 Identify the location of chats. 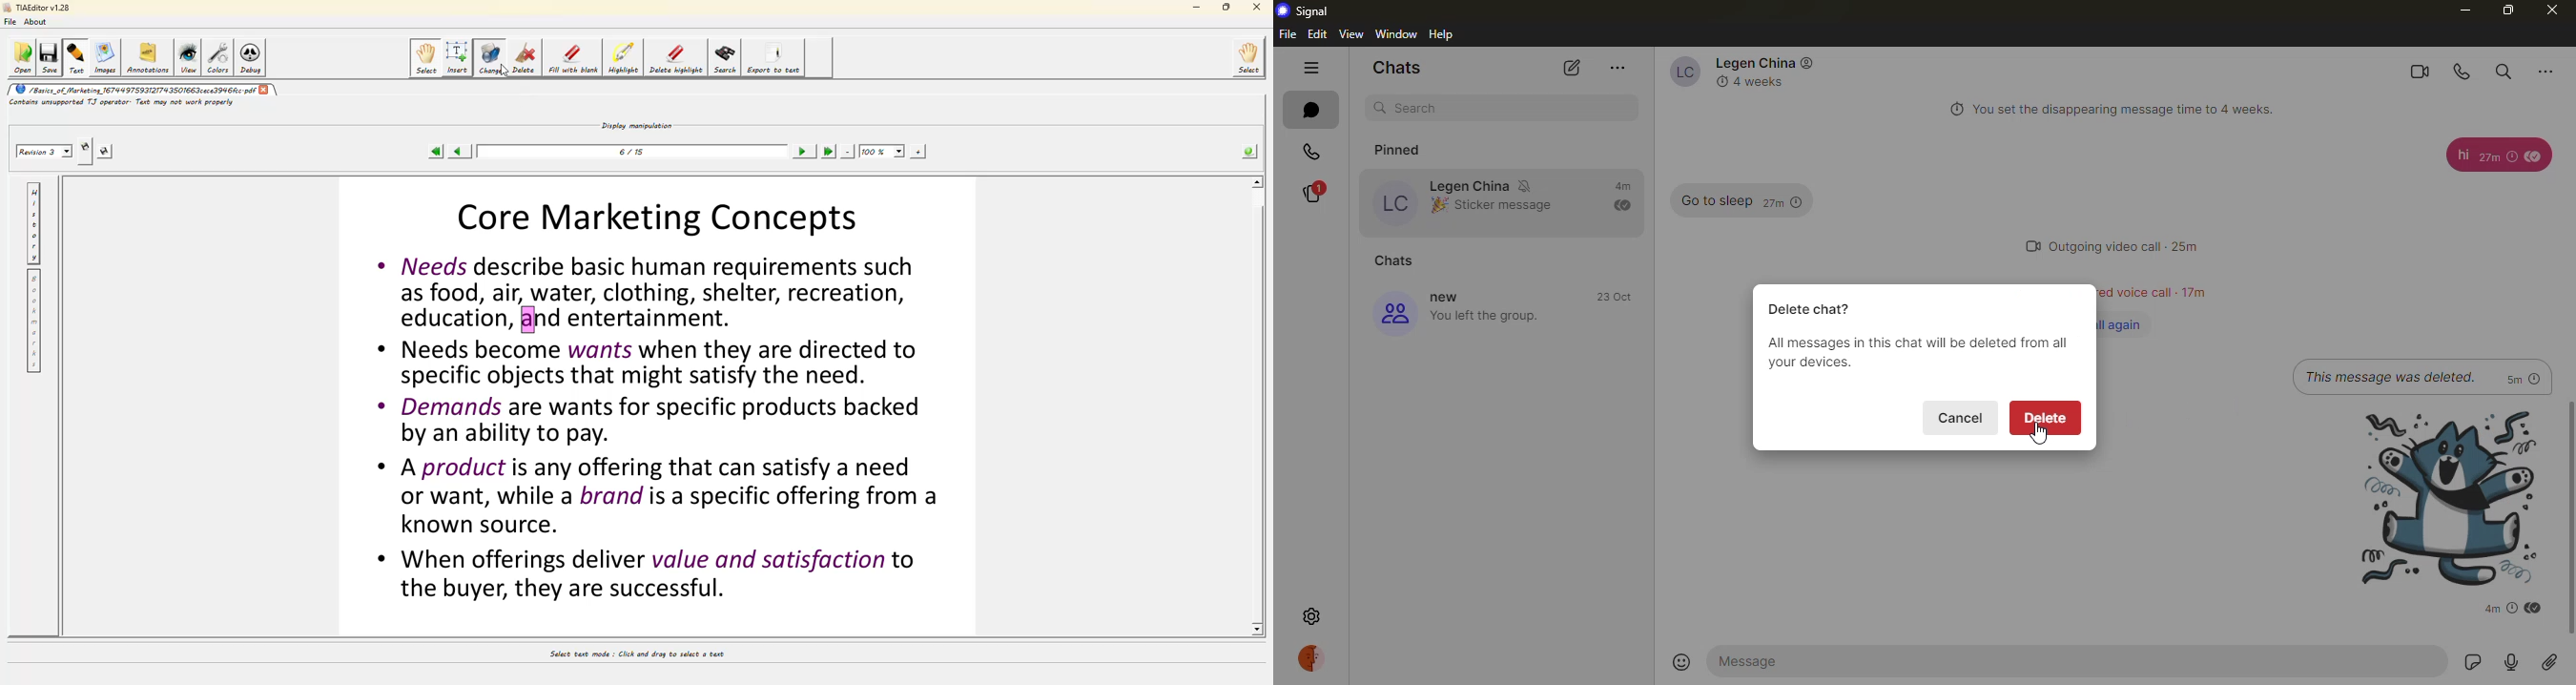
(1307, 110).